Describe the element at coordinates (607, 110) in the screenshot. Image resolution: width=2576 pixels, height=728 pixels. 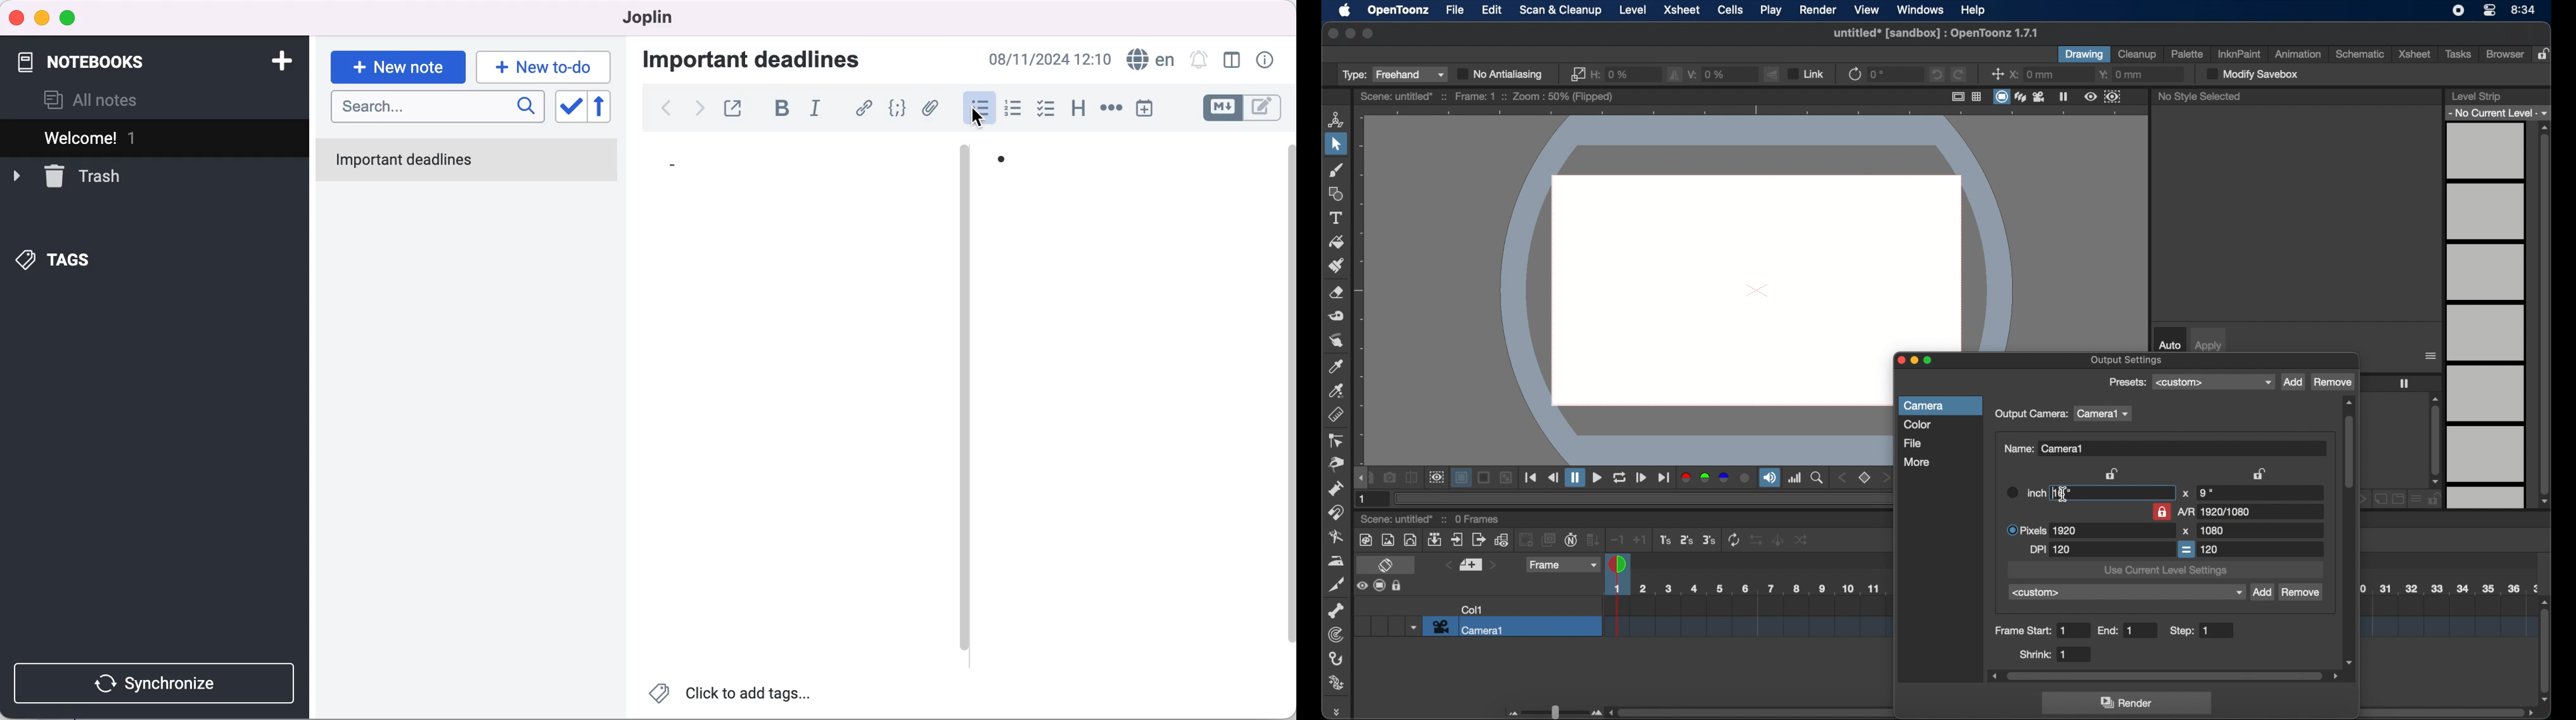
I see `reverse sort order` at that location.